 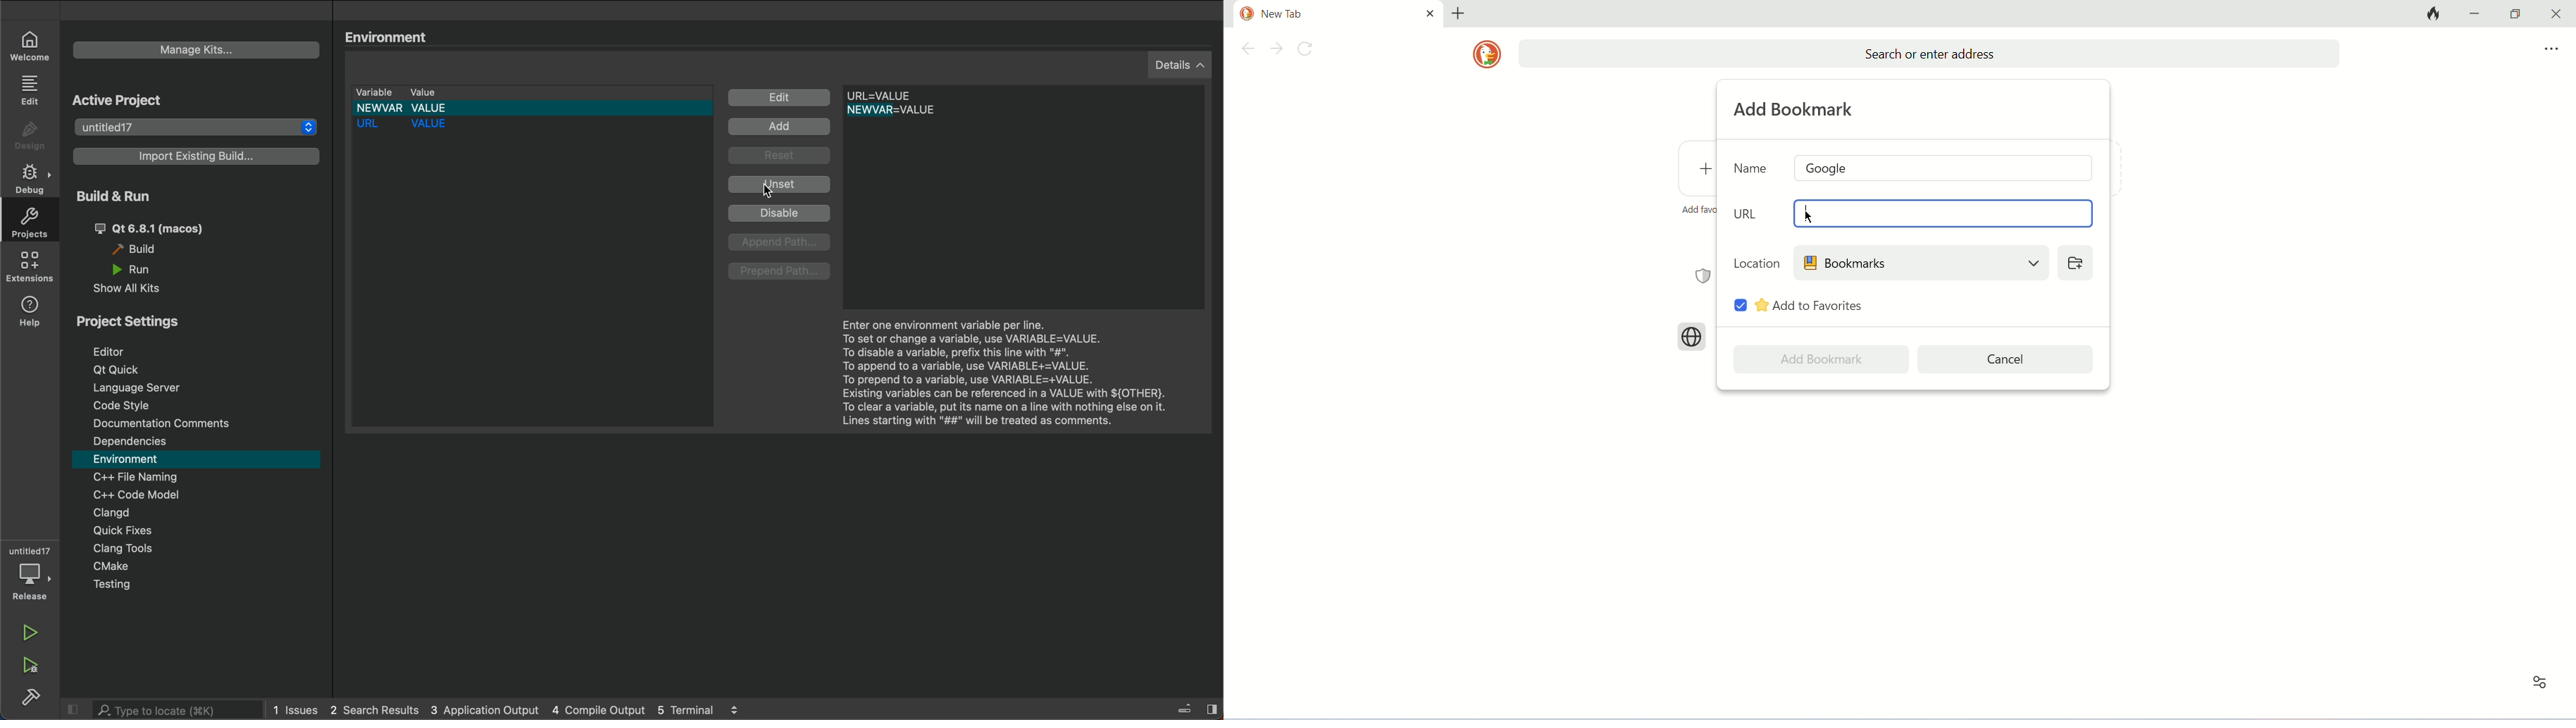 What do you see at coordinates (179, 51) in the screenshot?
I see `manage kits` at bounding box center [179, 51].